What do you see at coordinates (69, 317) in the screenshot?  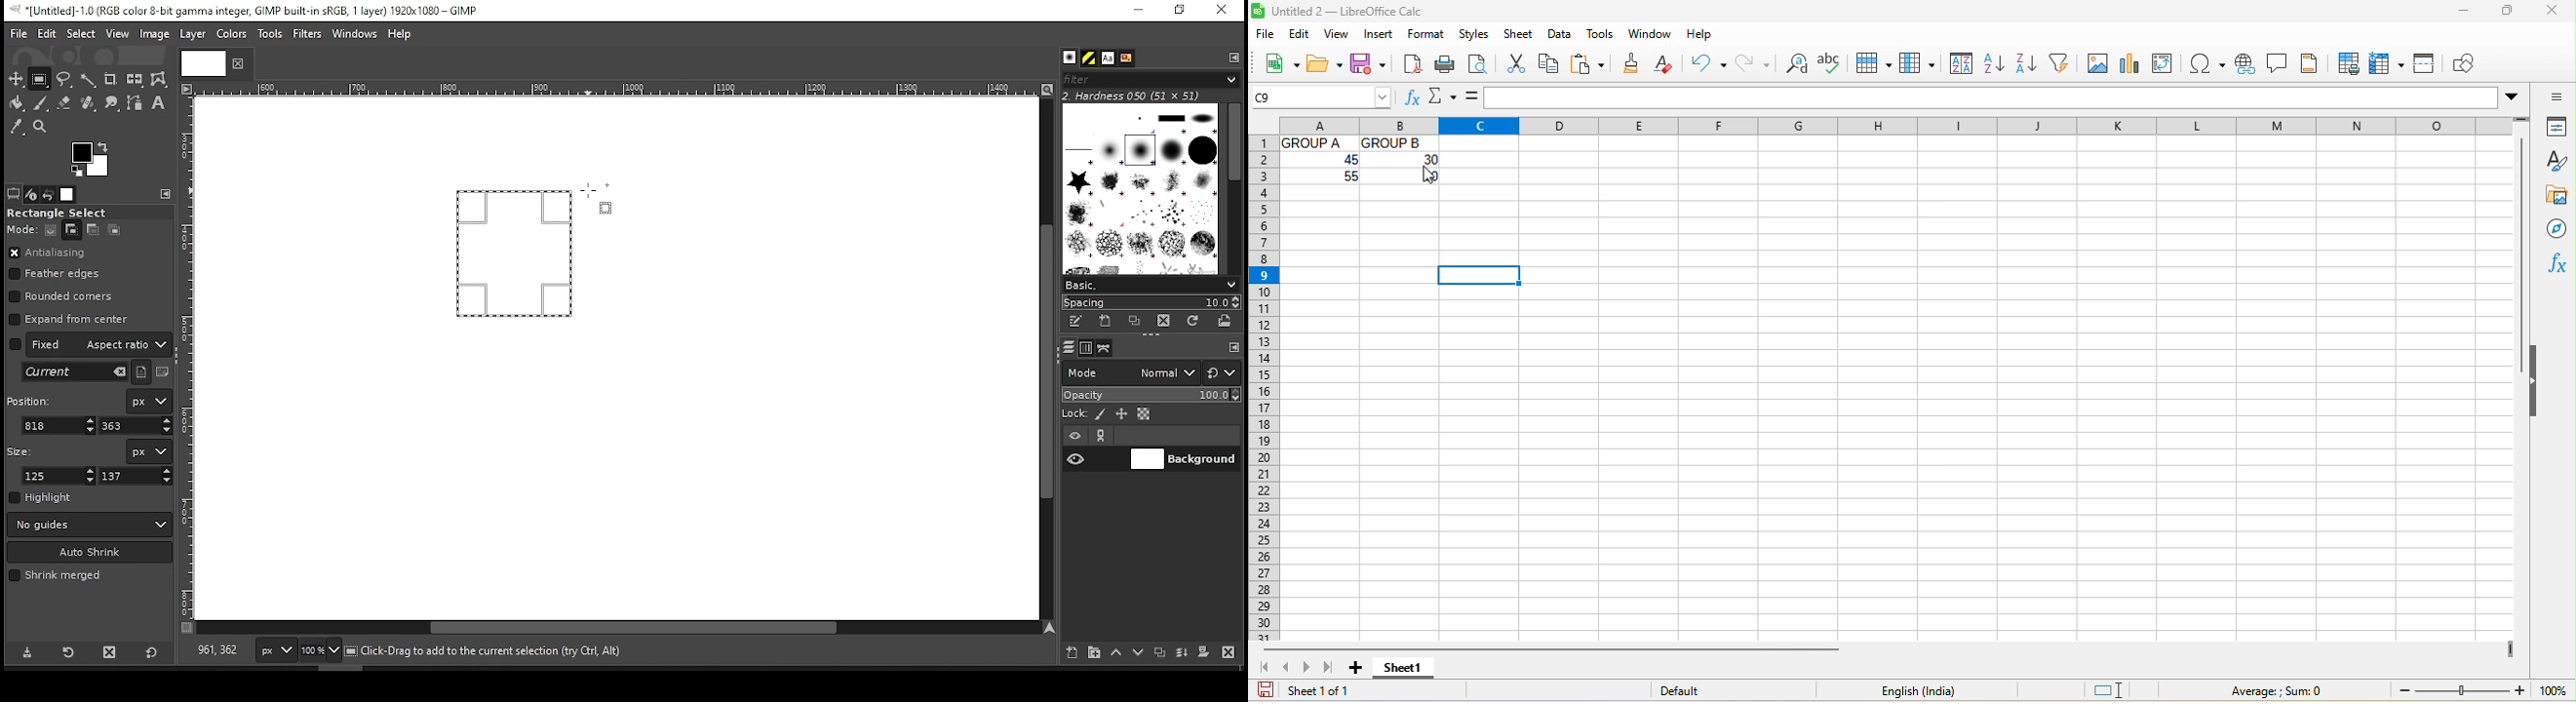 I see `expand from center` at bounding box center [69, 317].